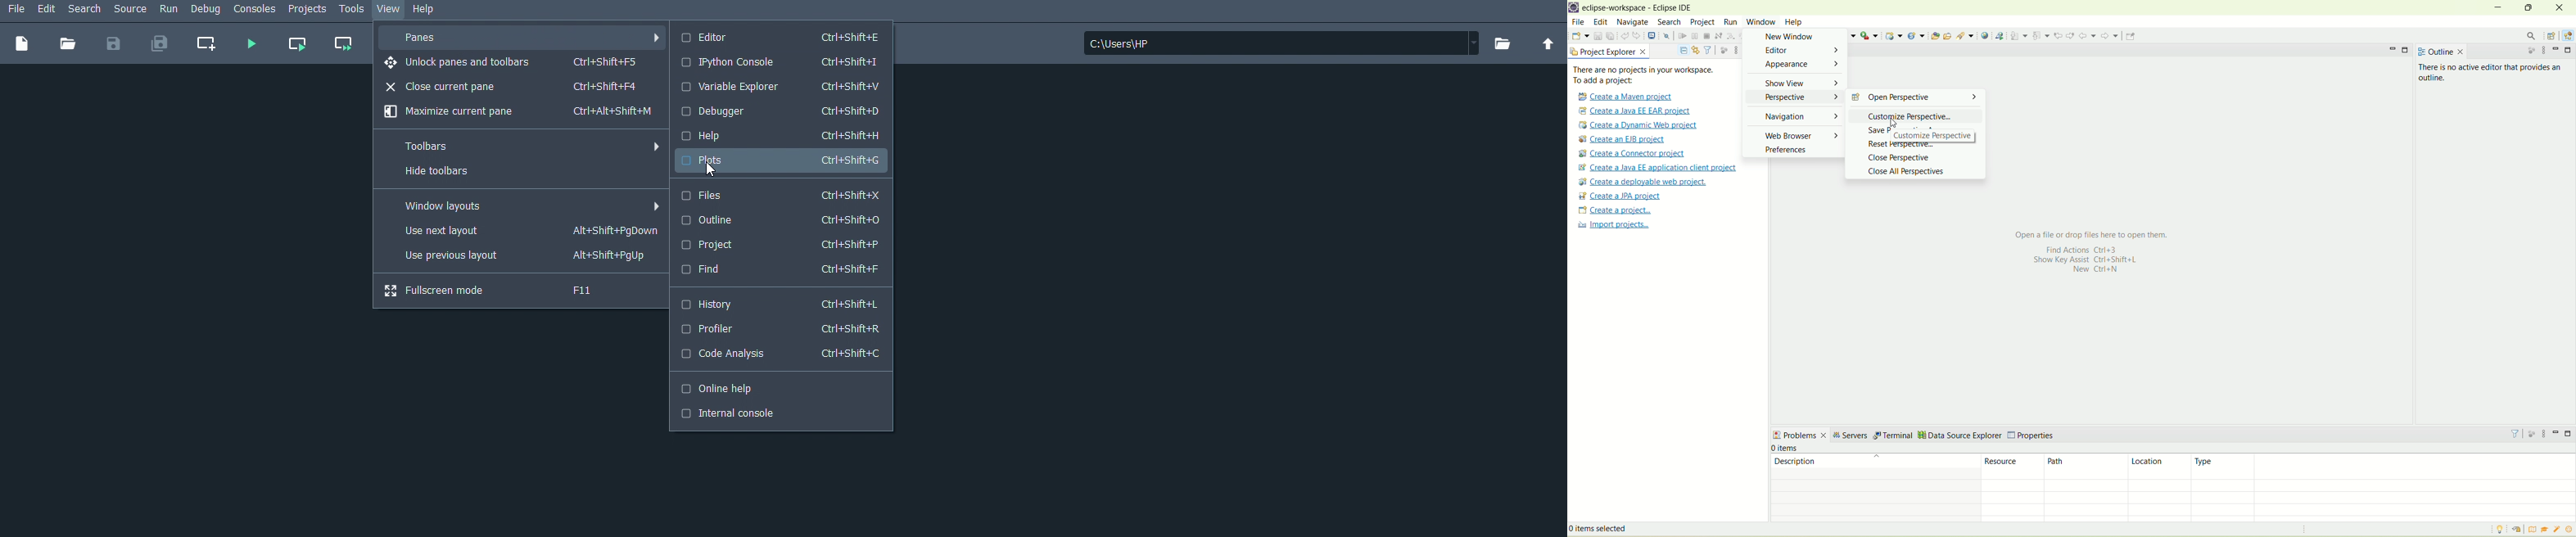 This screenshot has width=2576, height=560. What do you see at coordinates (728, 390) in the screenshot?
I see `Online help` at bounding box center [728, 390].